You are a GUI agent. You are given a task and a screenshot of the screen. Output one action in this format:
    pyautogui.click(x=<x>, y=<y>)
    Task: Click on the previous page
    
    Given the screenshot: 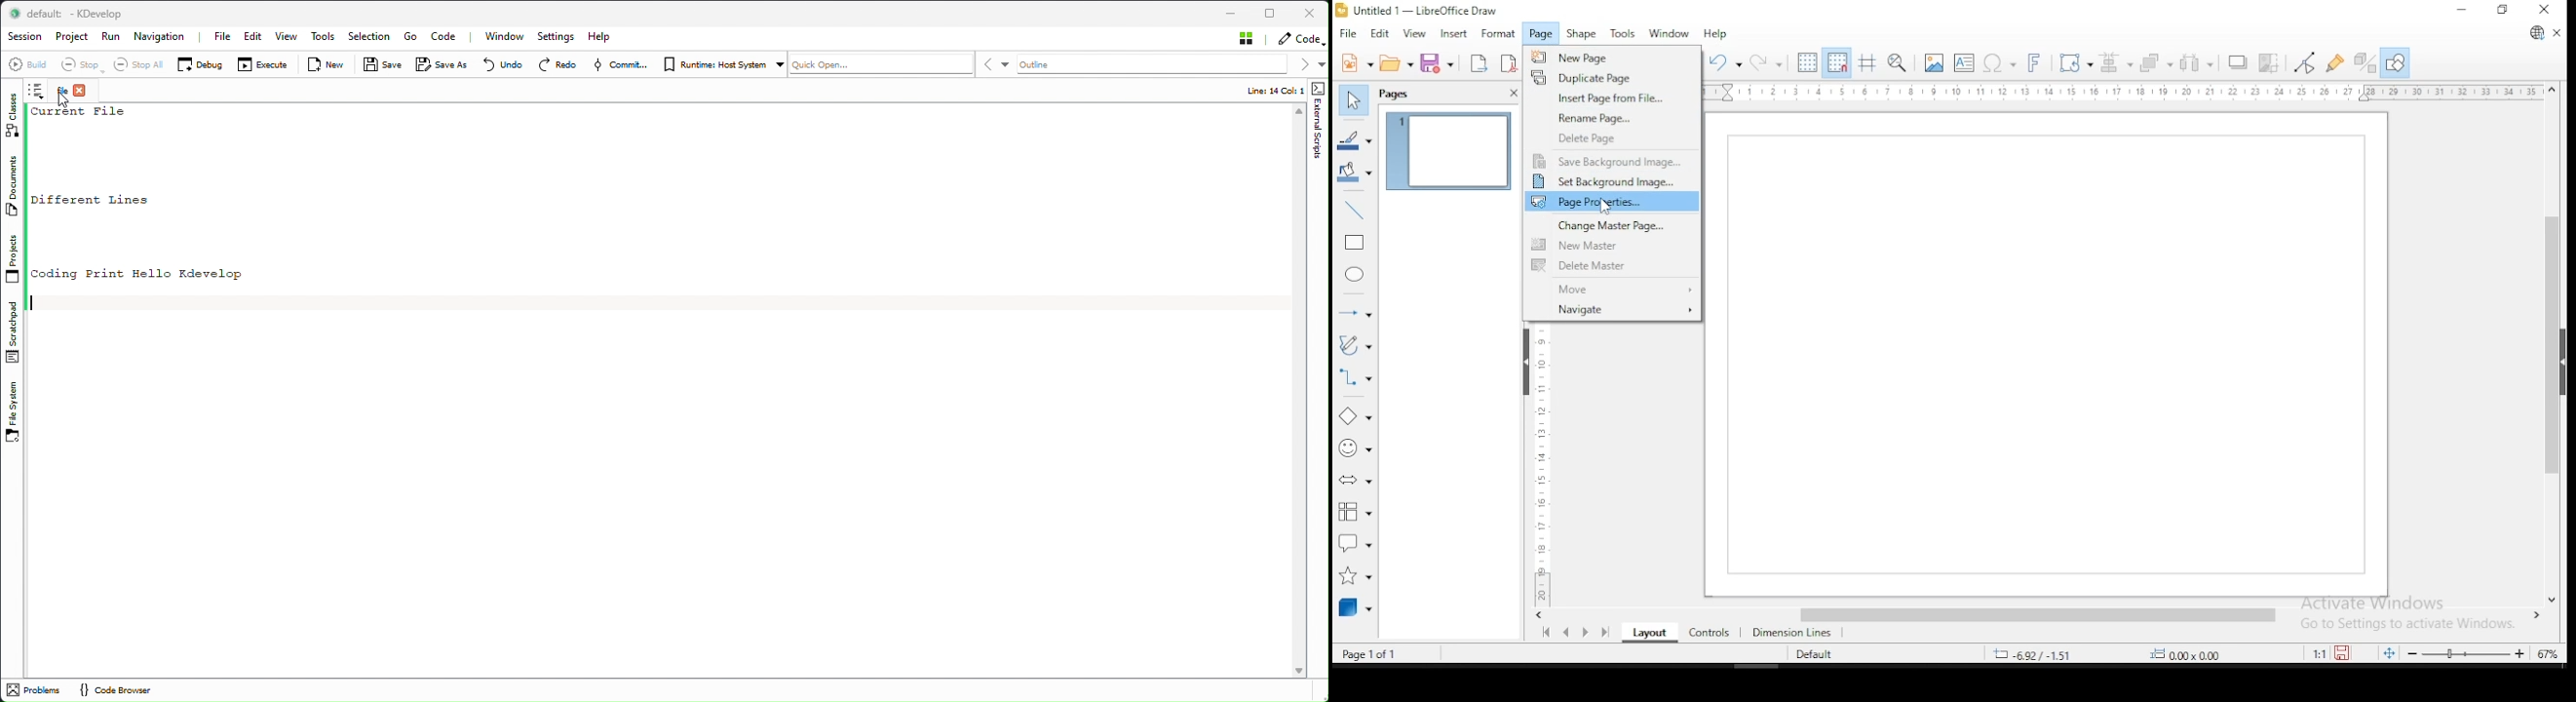 What is the action you would take?
    pyautogui.click(x=1566, y=635)
    